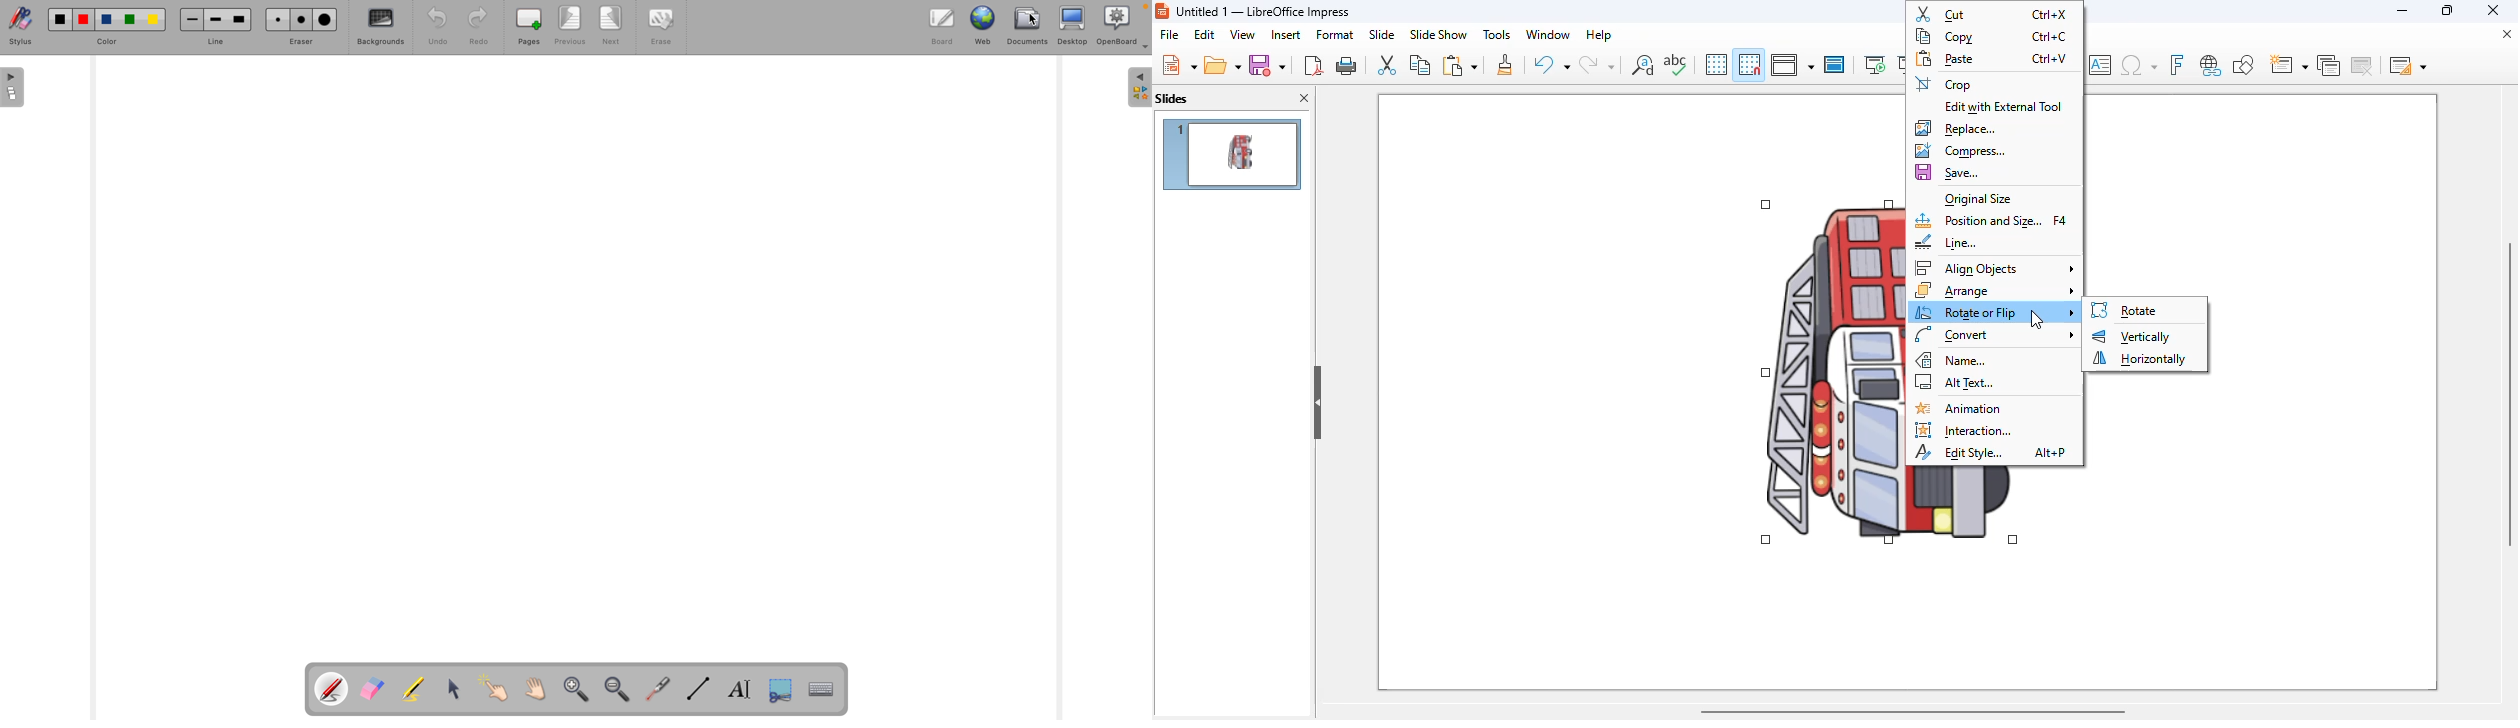 Image resolution: width=2520 pixels, height=728 pixels. What do you see at coordinates (612, 28) in the screenshot?
I see `next` at bounding box center [612, 28].